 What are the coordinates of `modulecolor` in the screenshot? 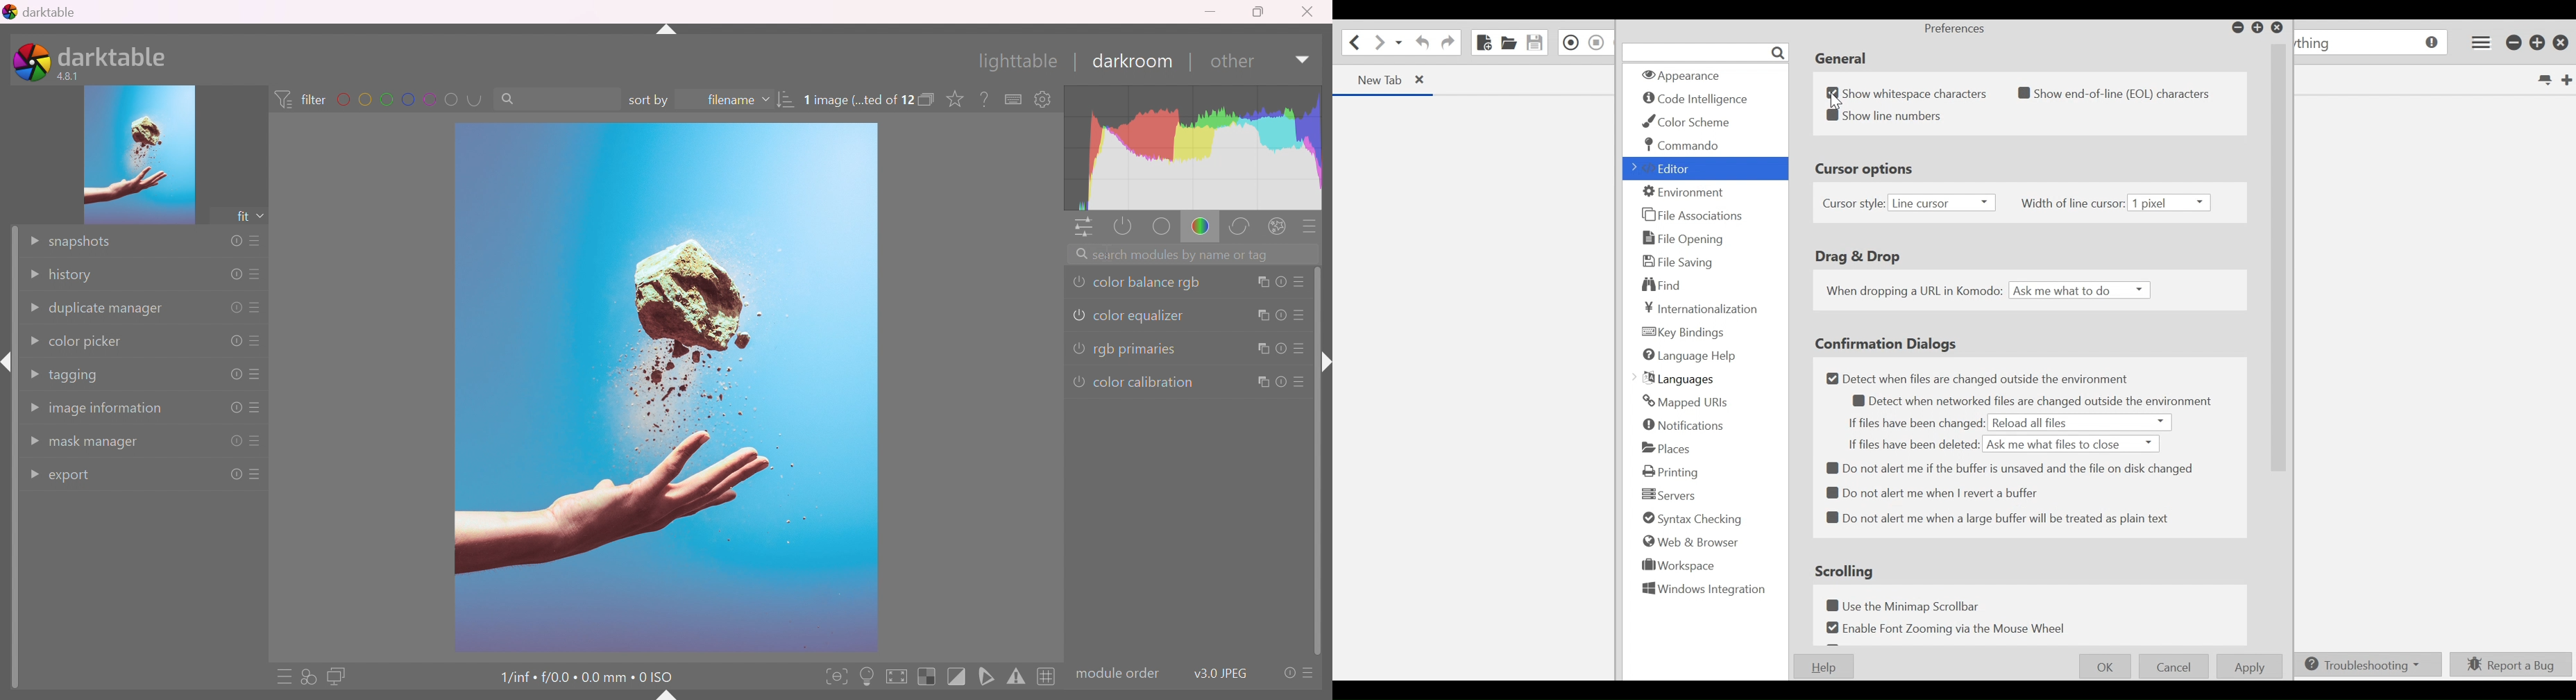 It's located at (1119, 673).